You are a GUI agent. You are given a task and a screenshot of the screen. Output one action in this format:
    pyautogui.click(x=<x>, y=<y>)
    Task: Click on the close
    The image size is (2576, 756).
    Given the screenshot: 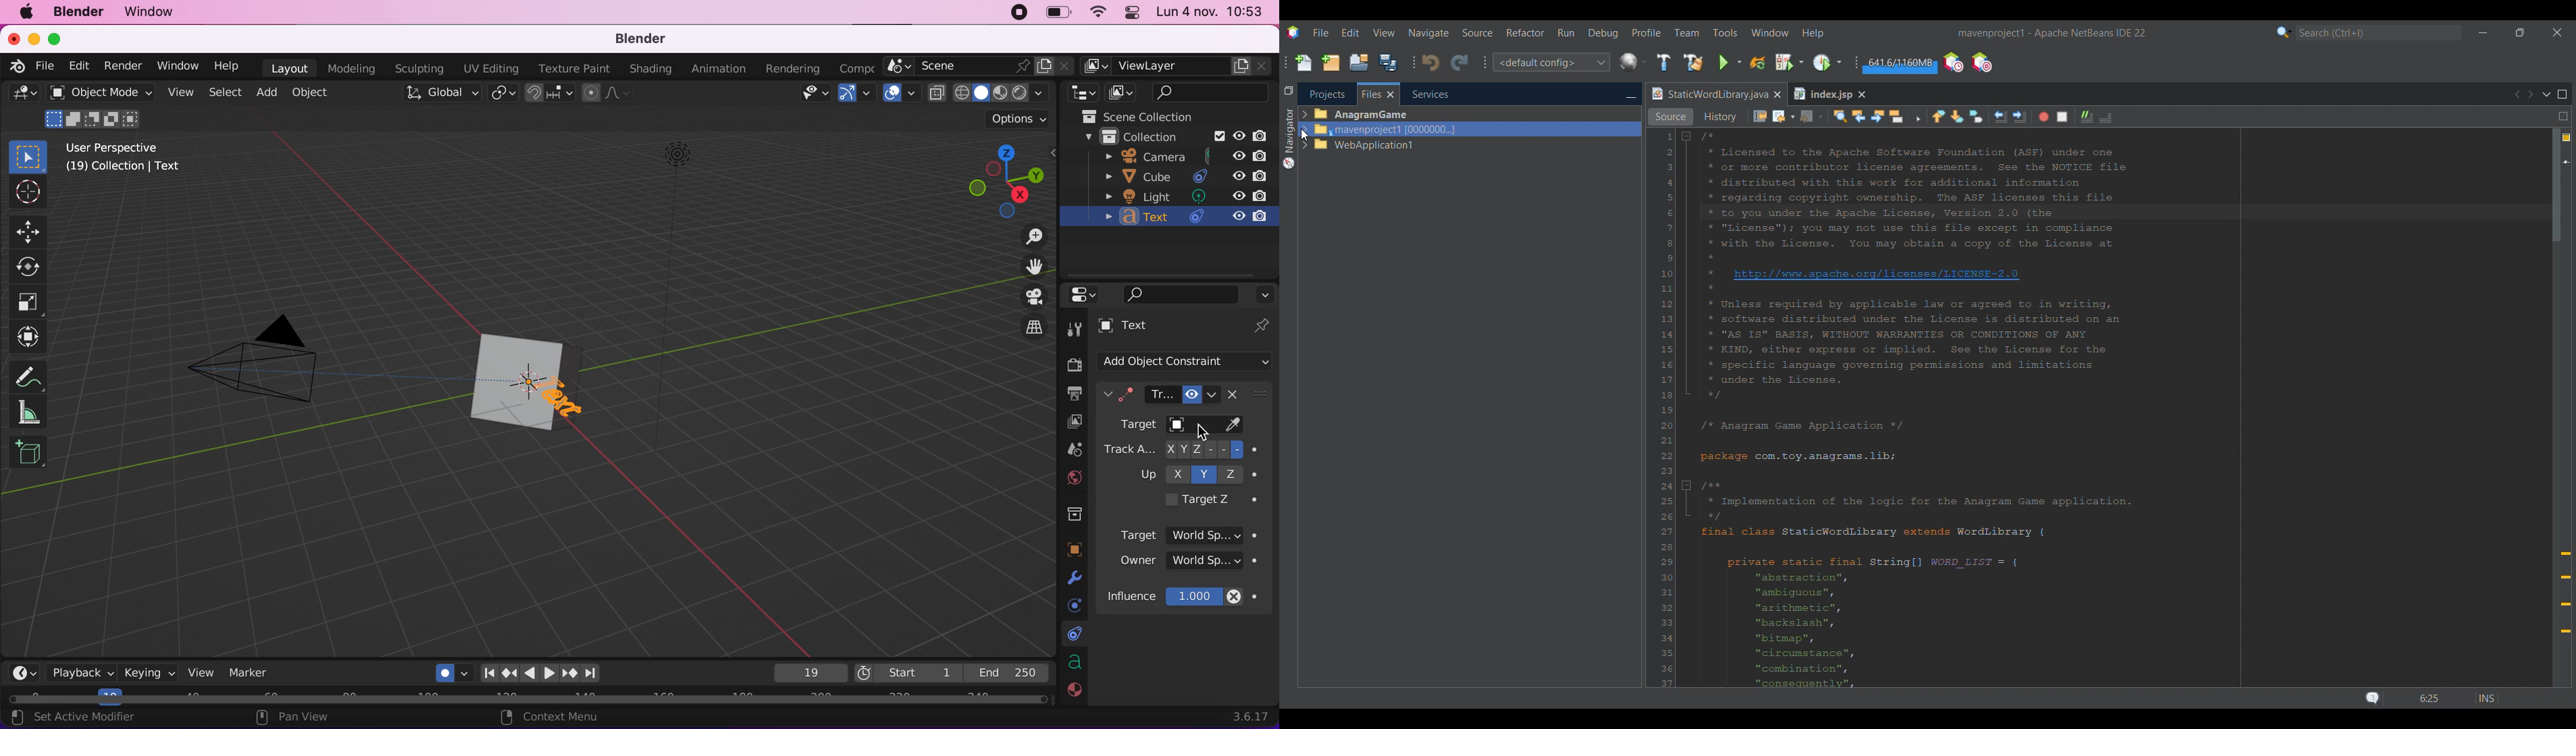 What is the action you would take?
    pyautogui.click(x=15, y=39)
    